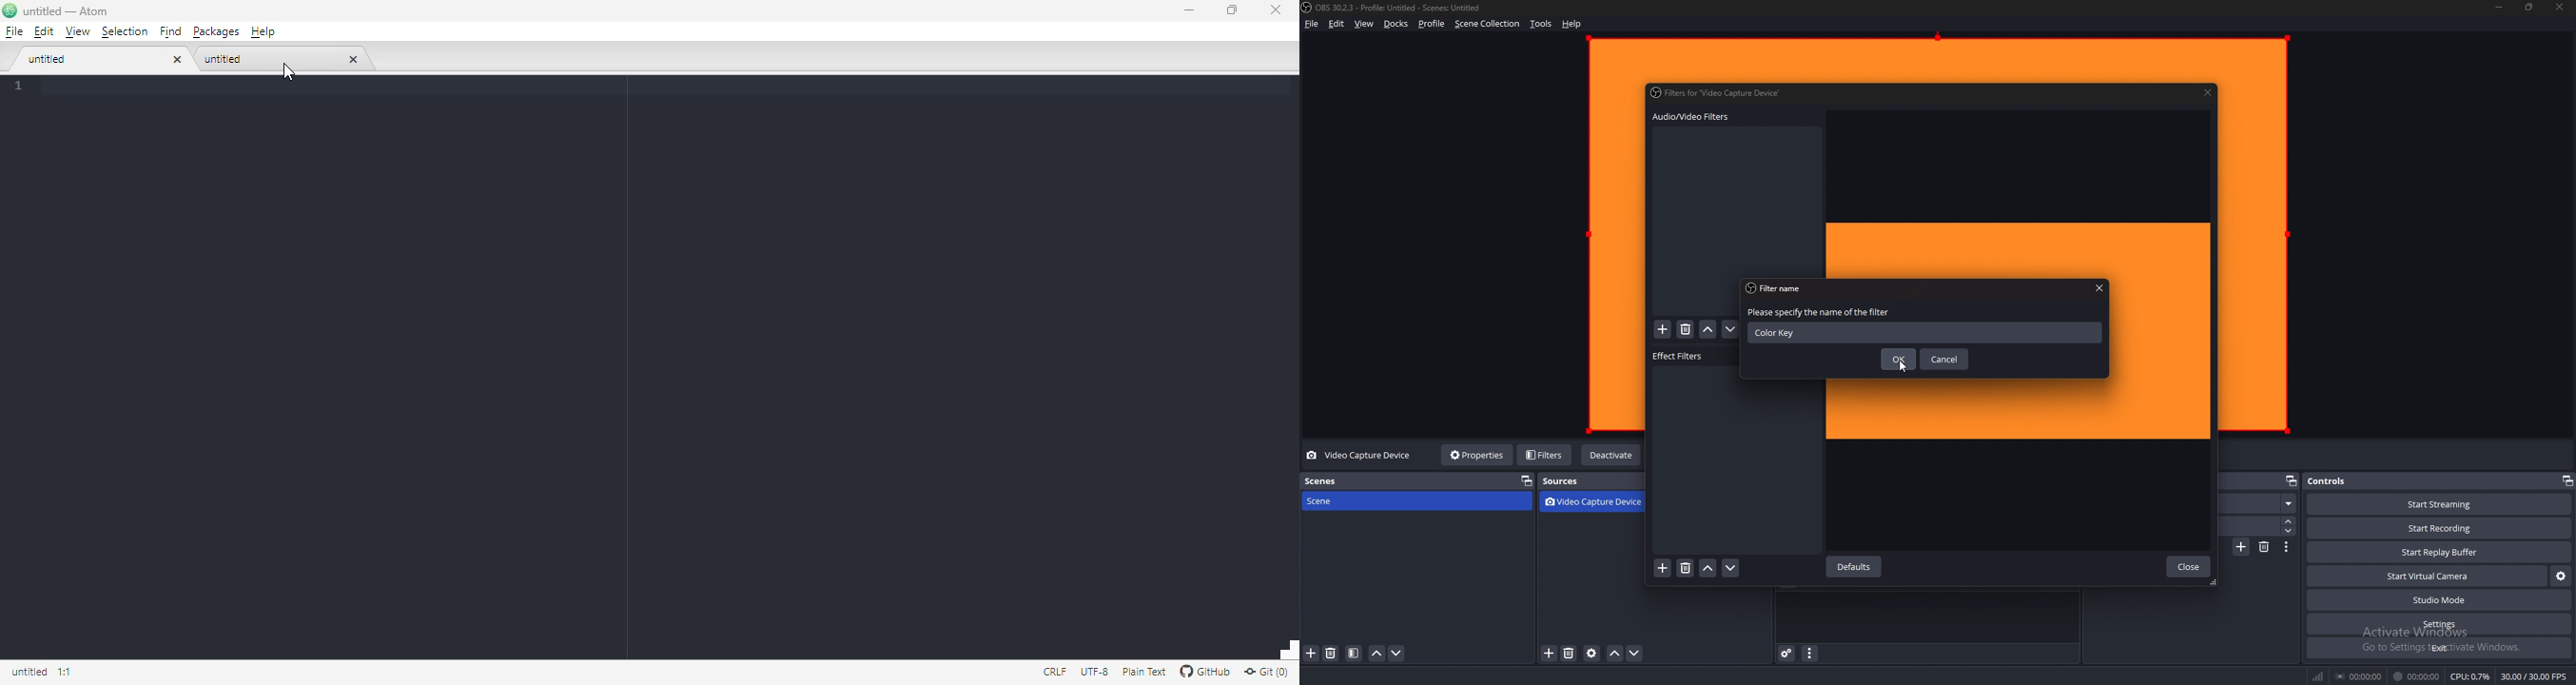 This screenshot has height=700, width=2576. I want to click on specify name of filter, so click(1822, 311).